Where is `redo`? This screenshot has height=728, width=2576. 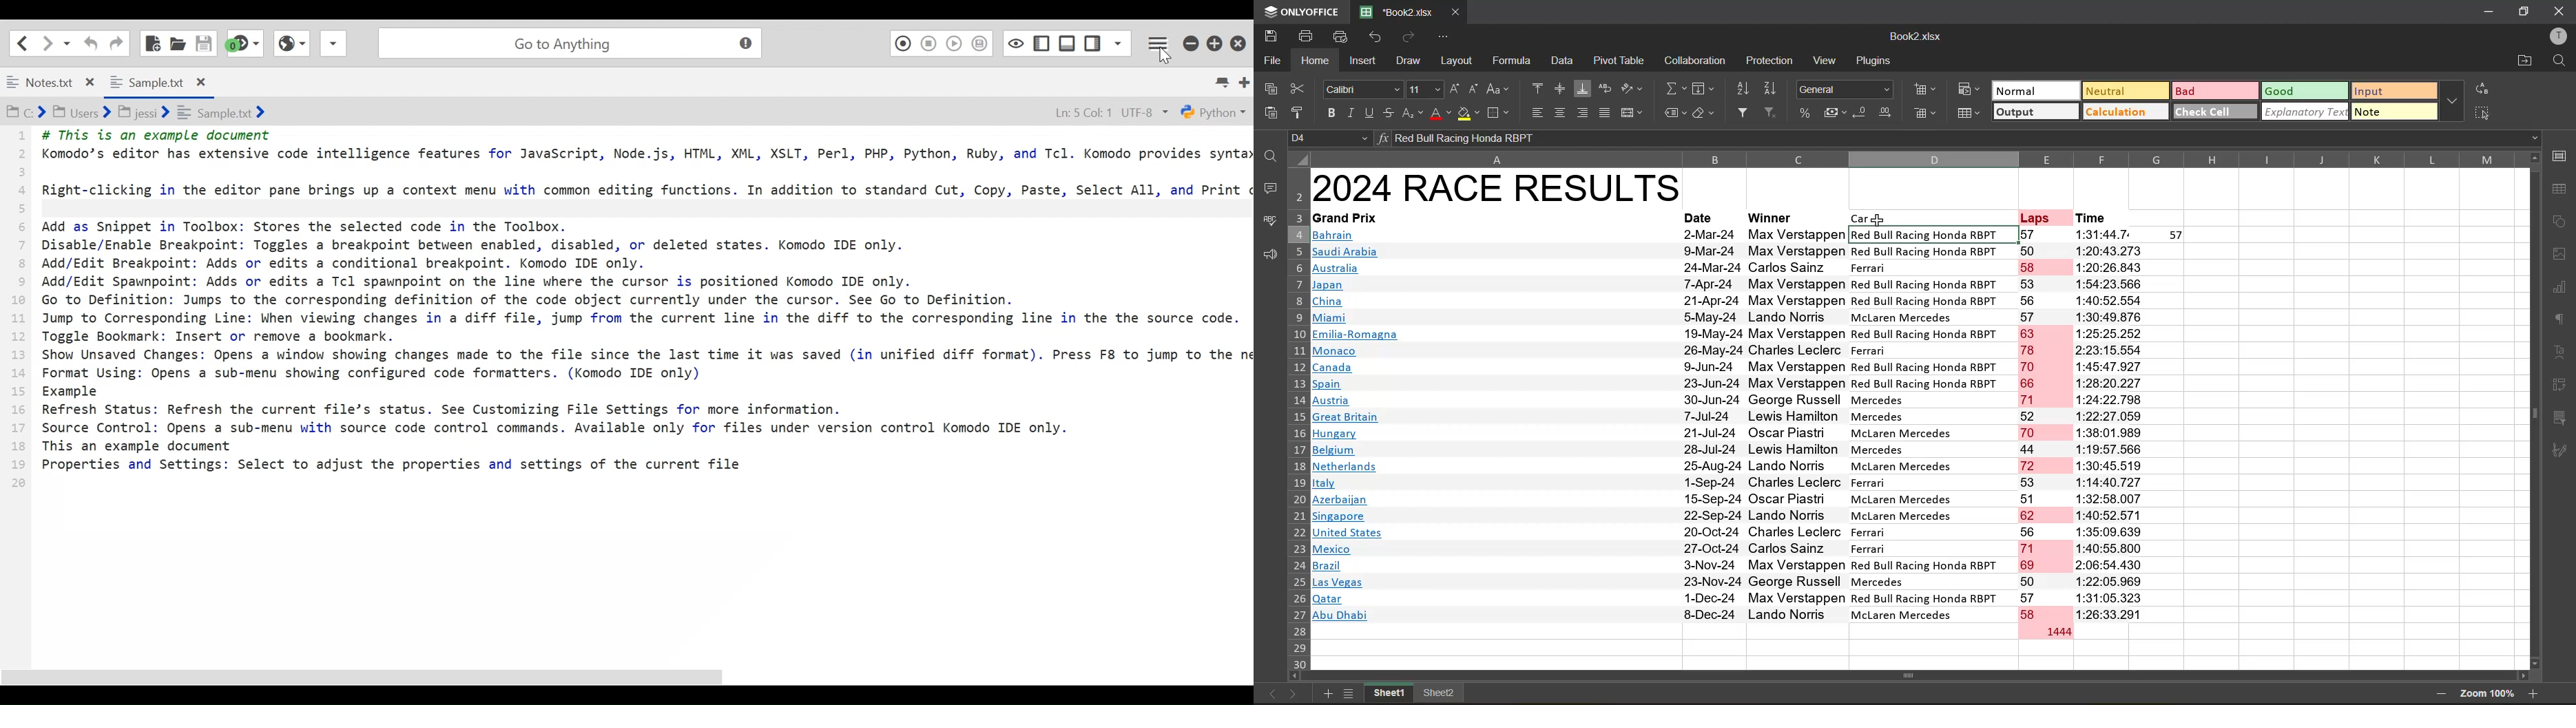
redo is located at coordinates (1408, 36).